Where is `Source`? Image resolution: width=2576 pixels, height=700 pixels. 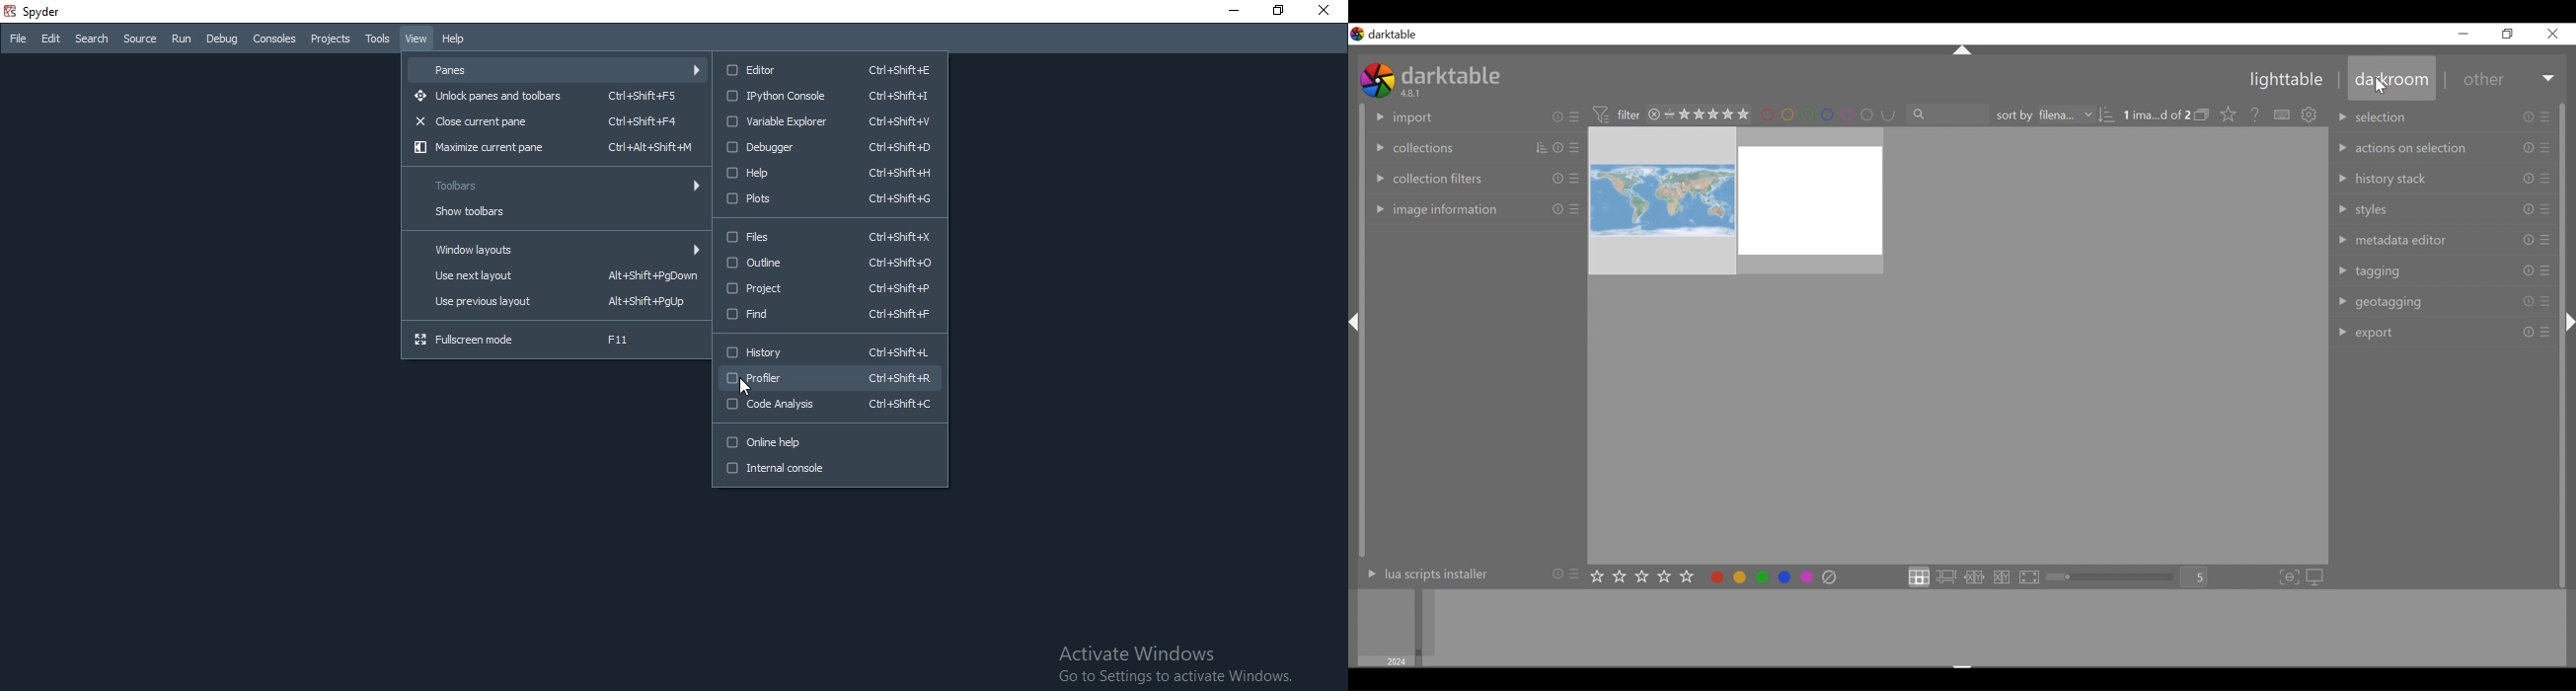 Source is located at coordinates (141, 39).